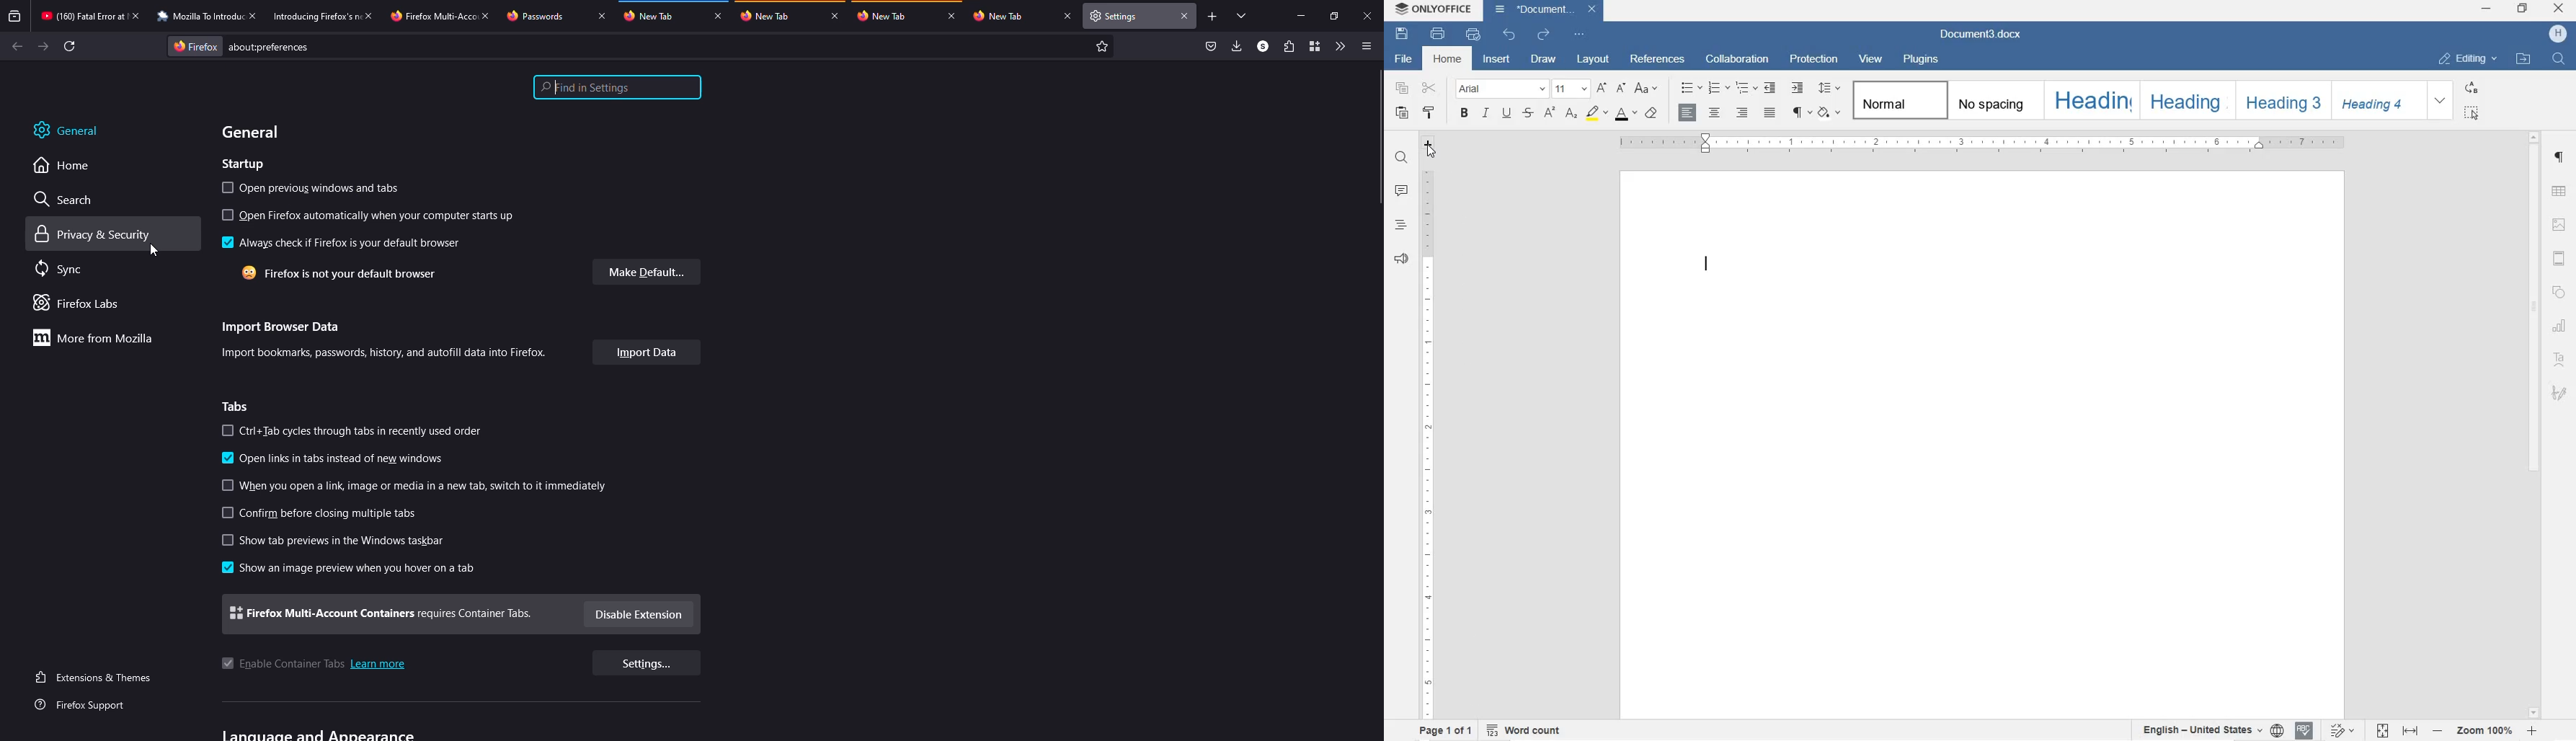 This screenshot has height=756, width=2576. Describe the element at coordinates (1742, 113) in the screenshot. I see `RIGHT ALIGNMENT` at that location.